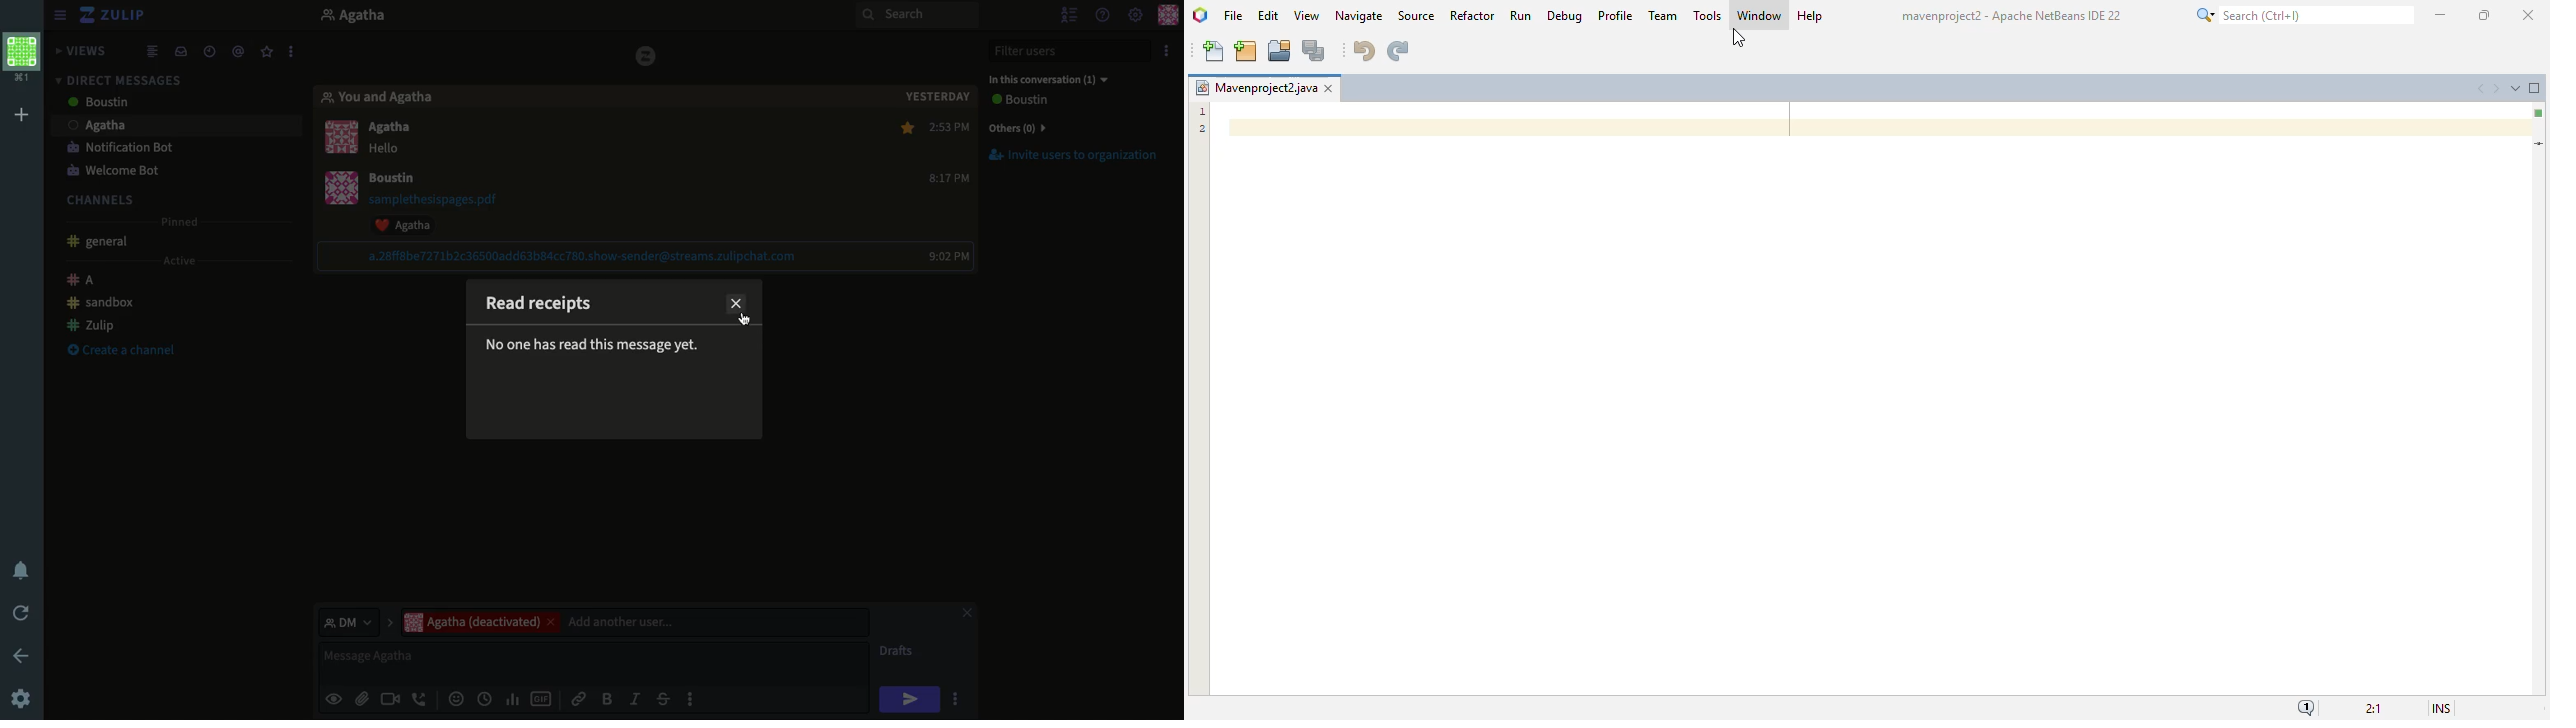 The image size is (2576, 728). I want to click on Close, so click(967, 615).